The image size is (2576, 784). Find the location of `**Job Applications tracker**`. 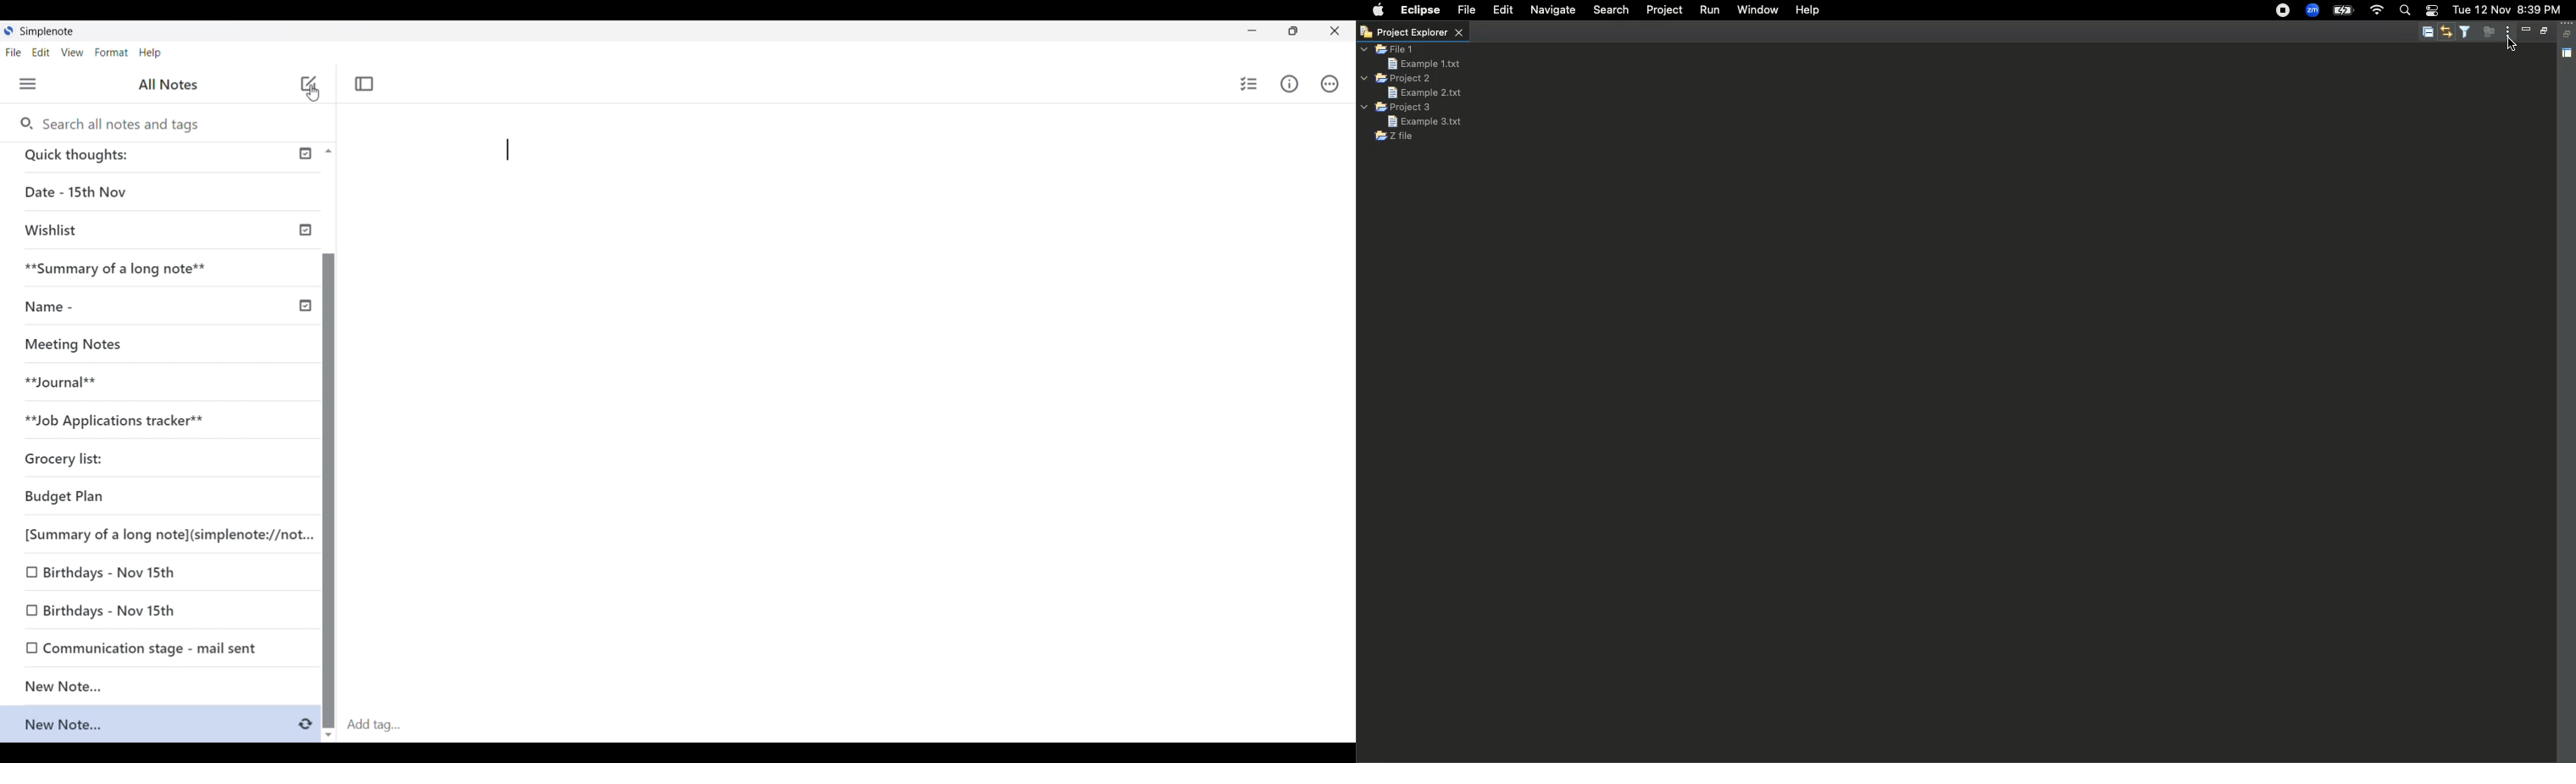

**Job Applications tracker** is located at coordinates (153, 423).